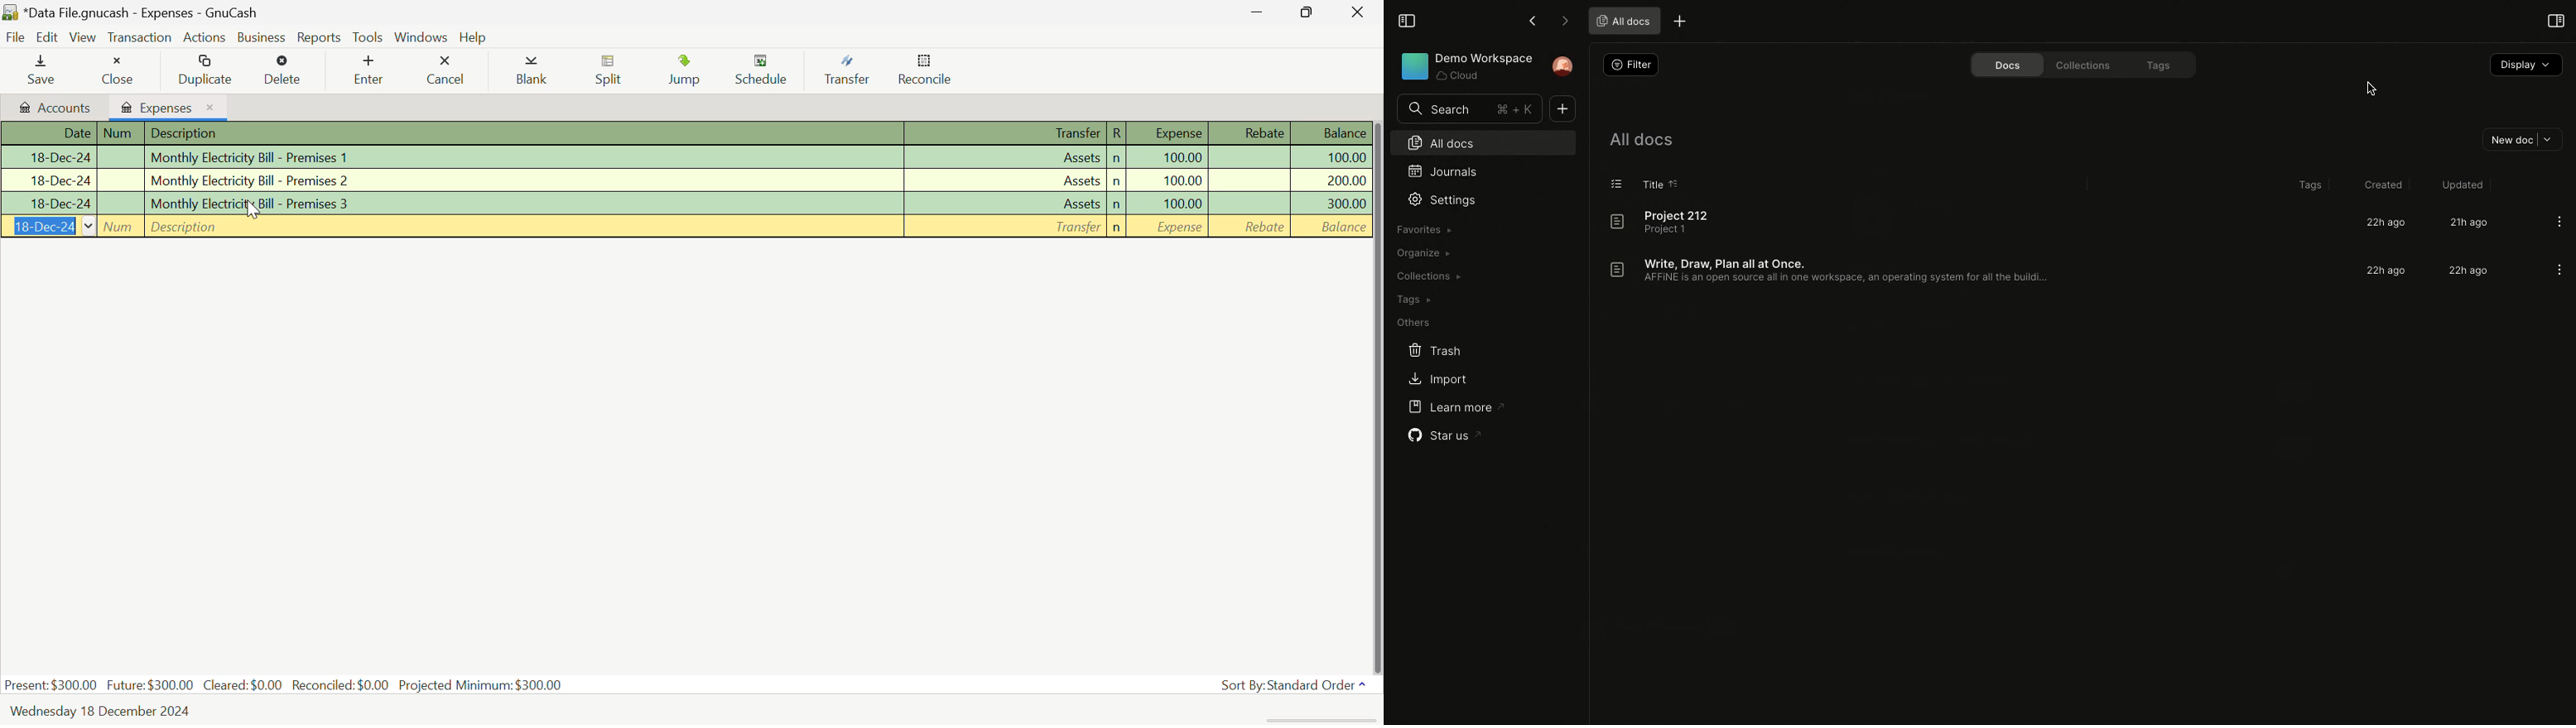  I want to click on Business, so click(262, 37).